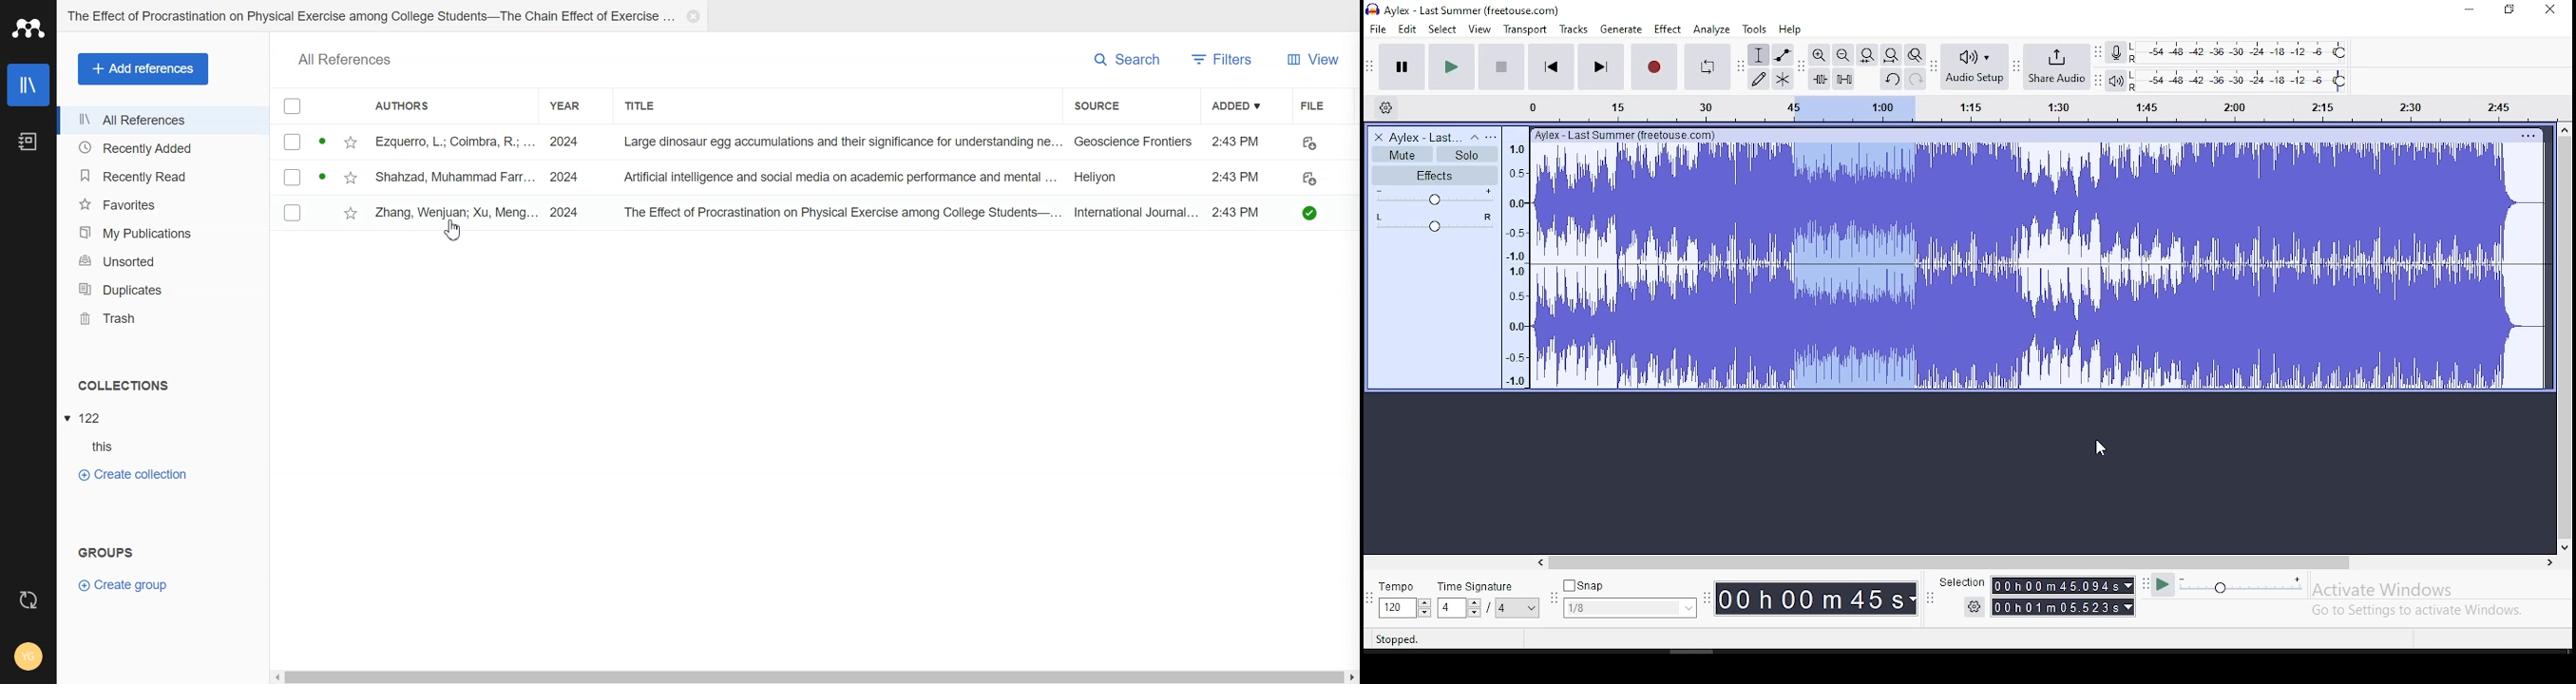 The image size is (2576, 700). I want to click on silence audio signal, so click(1843, 77).